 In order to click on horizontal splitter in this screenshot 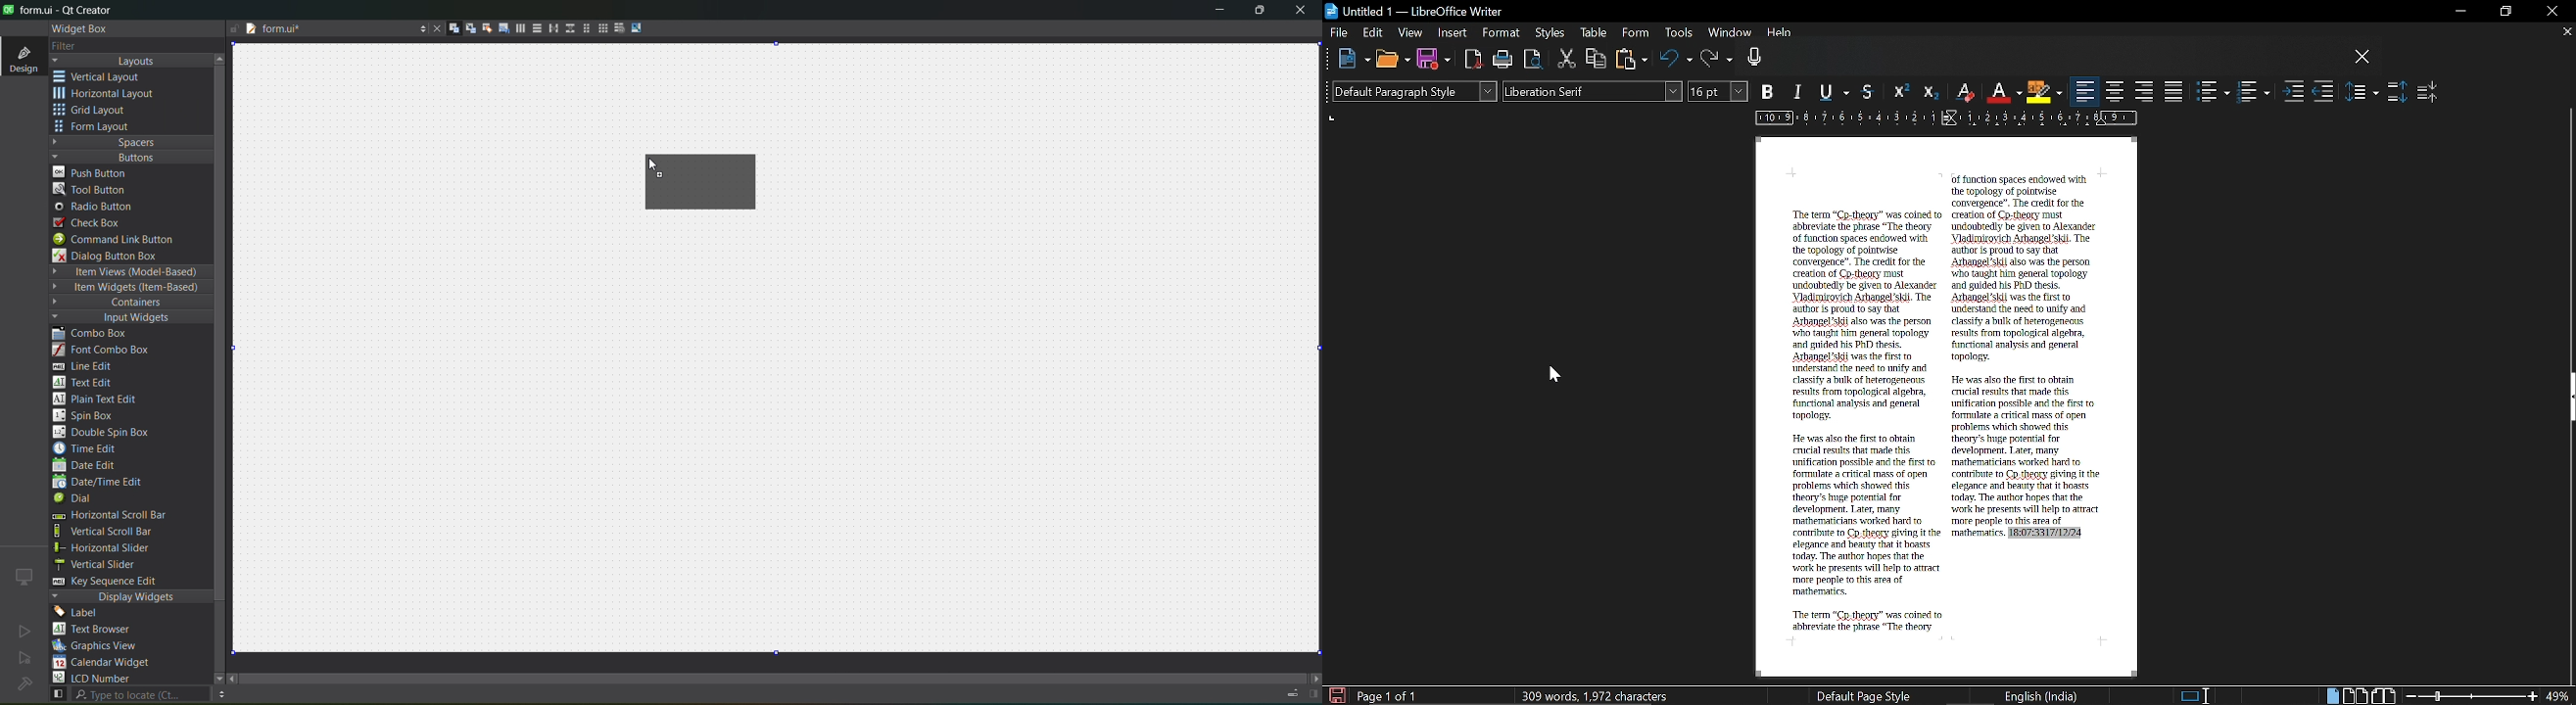, I will do `click(550, 29)`.